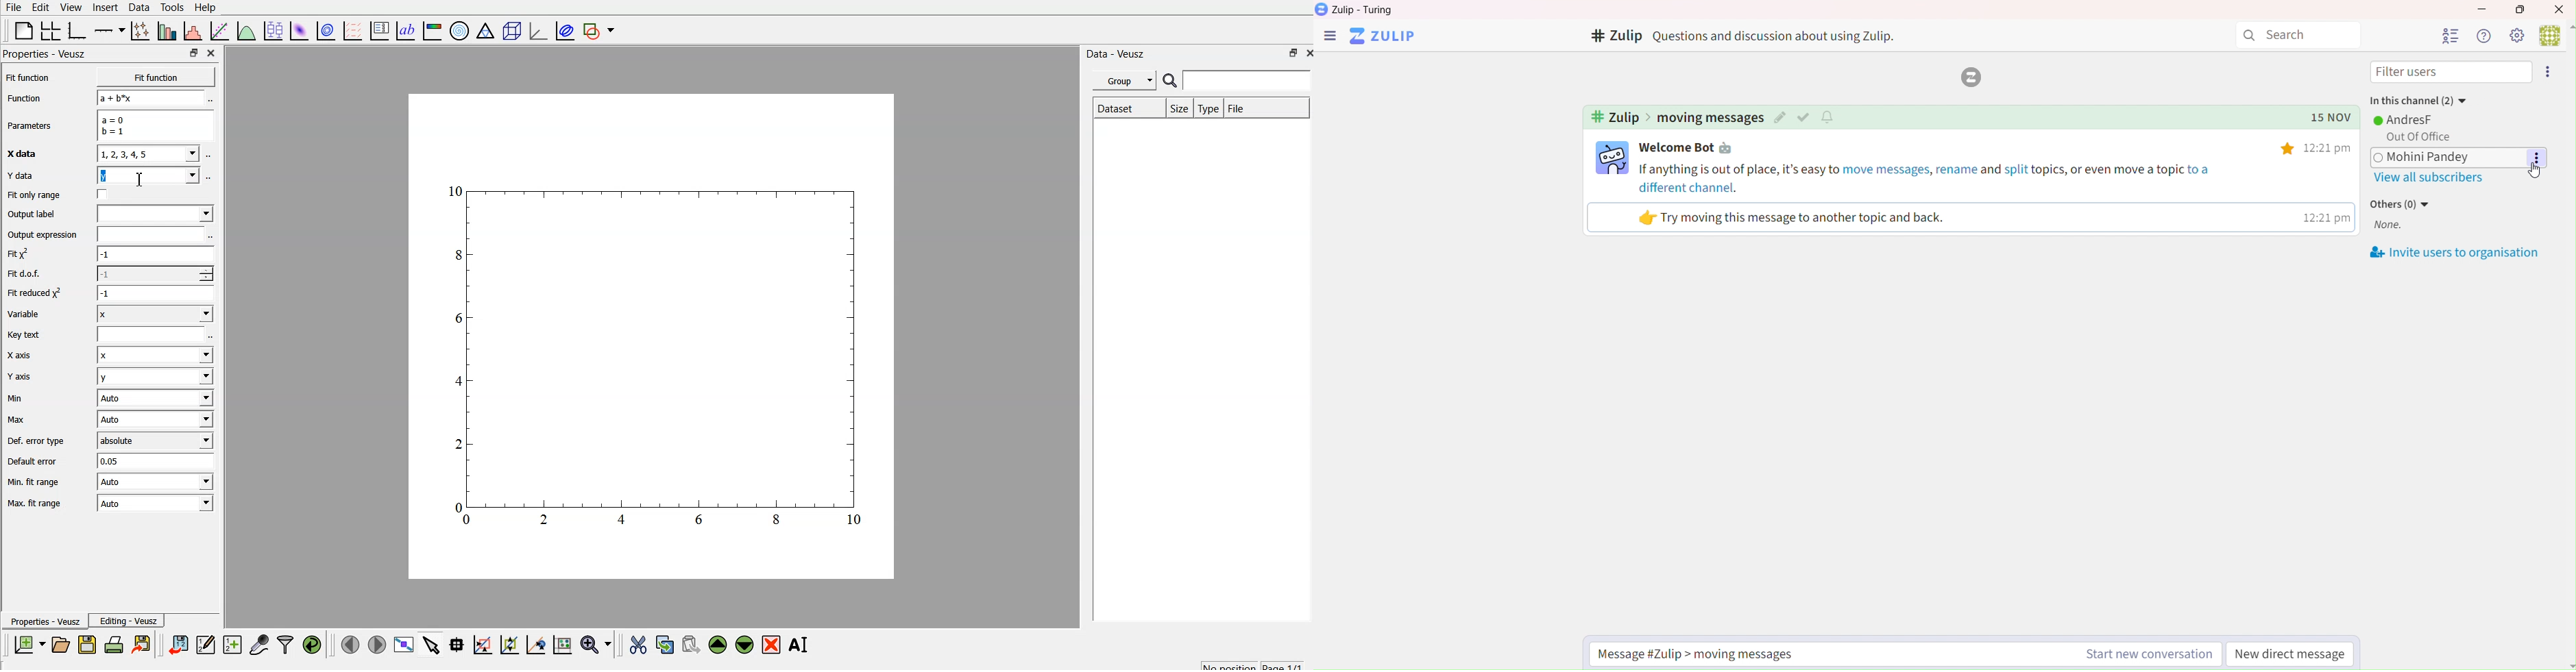  Describe the element at coordinates (2525, 9) in the screenshot. I see `Box` at that location.